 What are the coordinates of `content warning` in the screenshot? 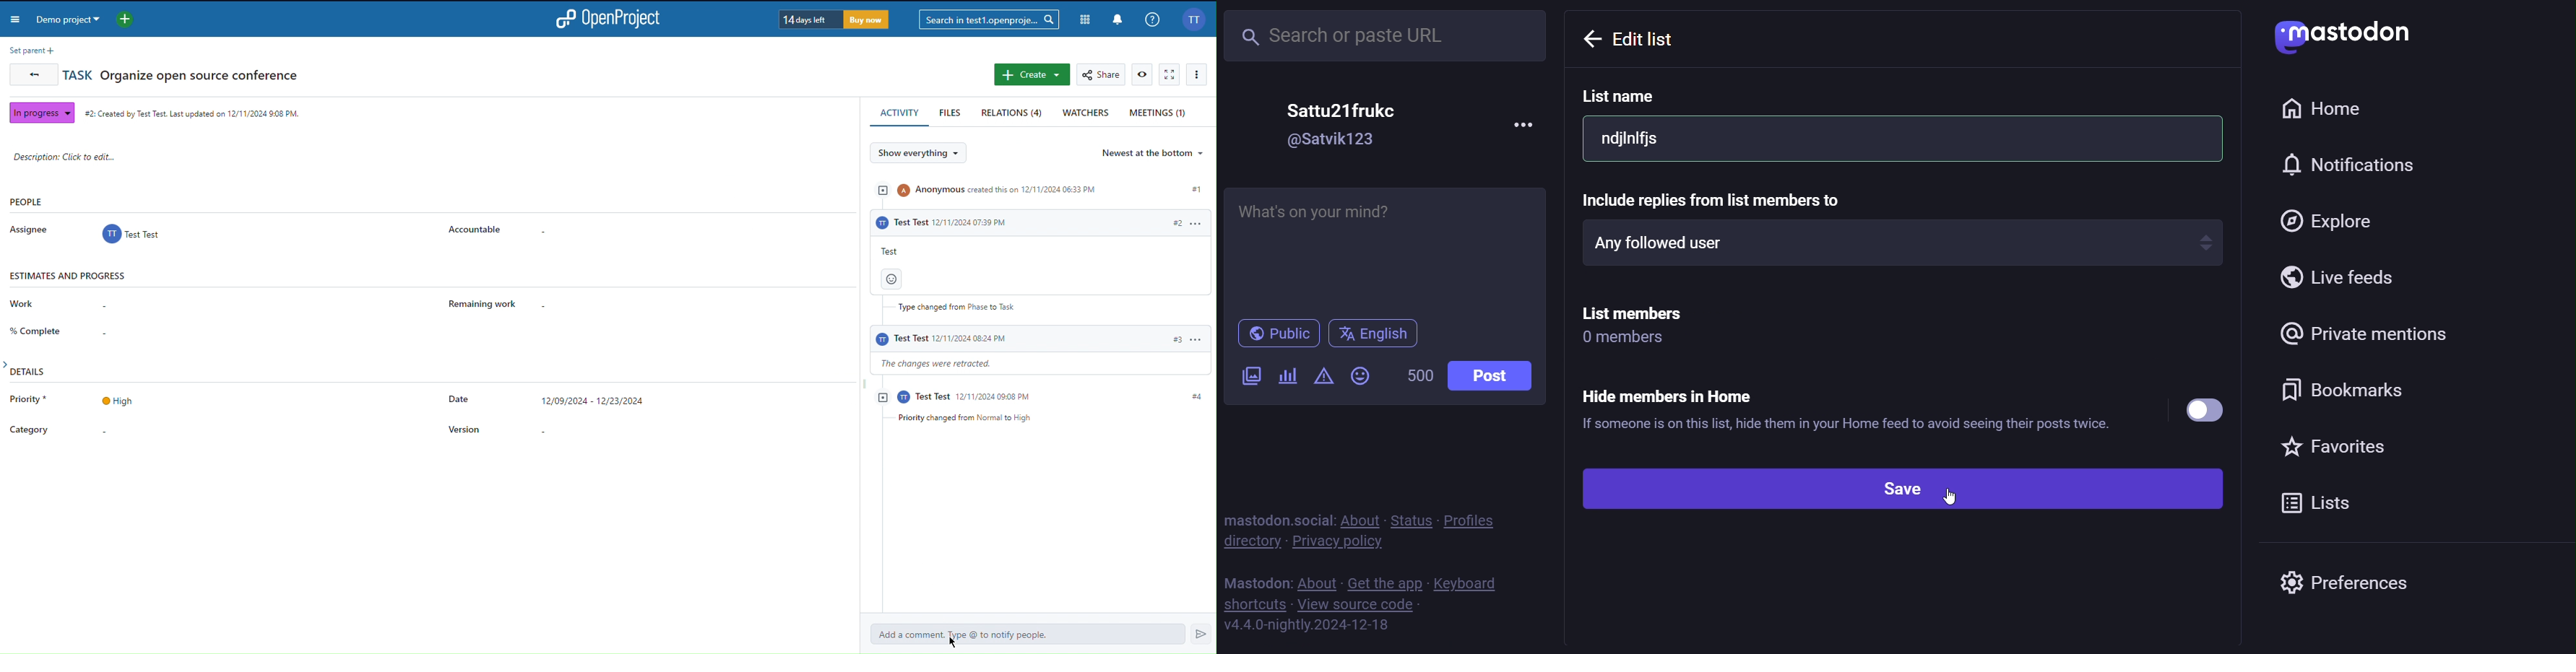 It's located at (1324, 378).